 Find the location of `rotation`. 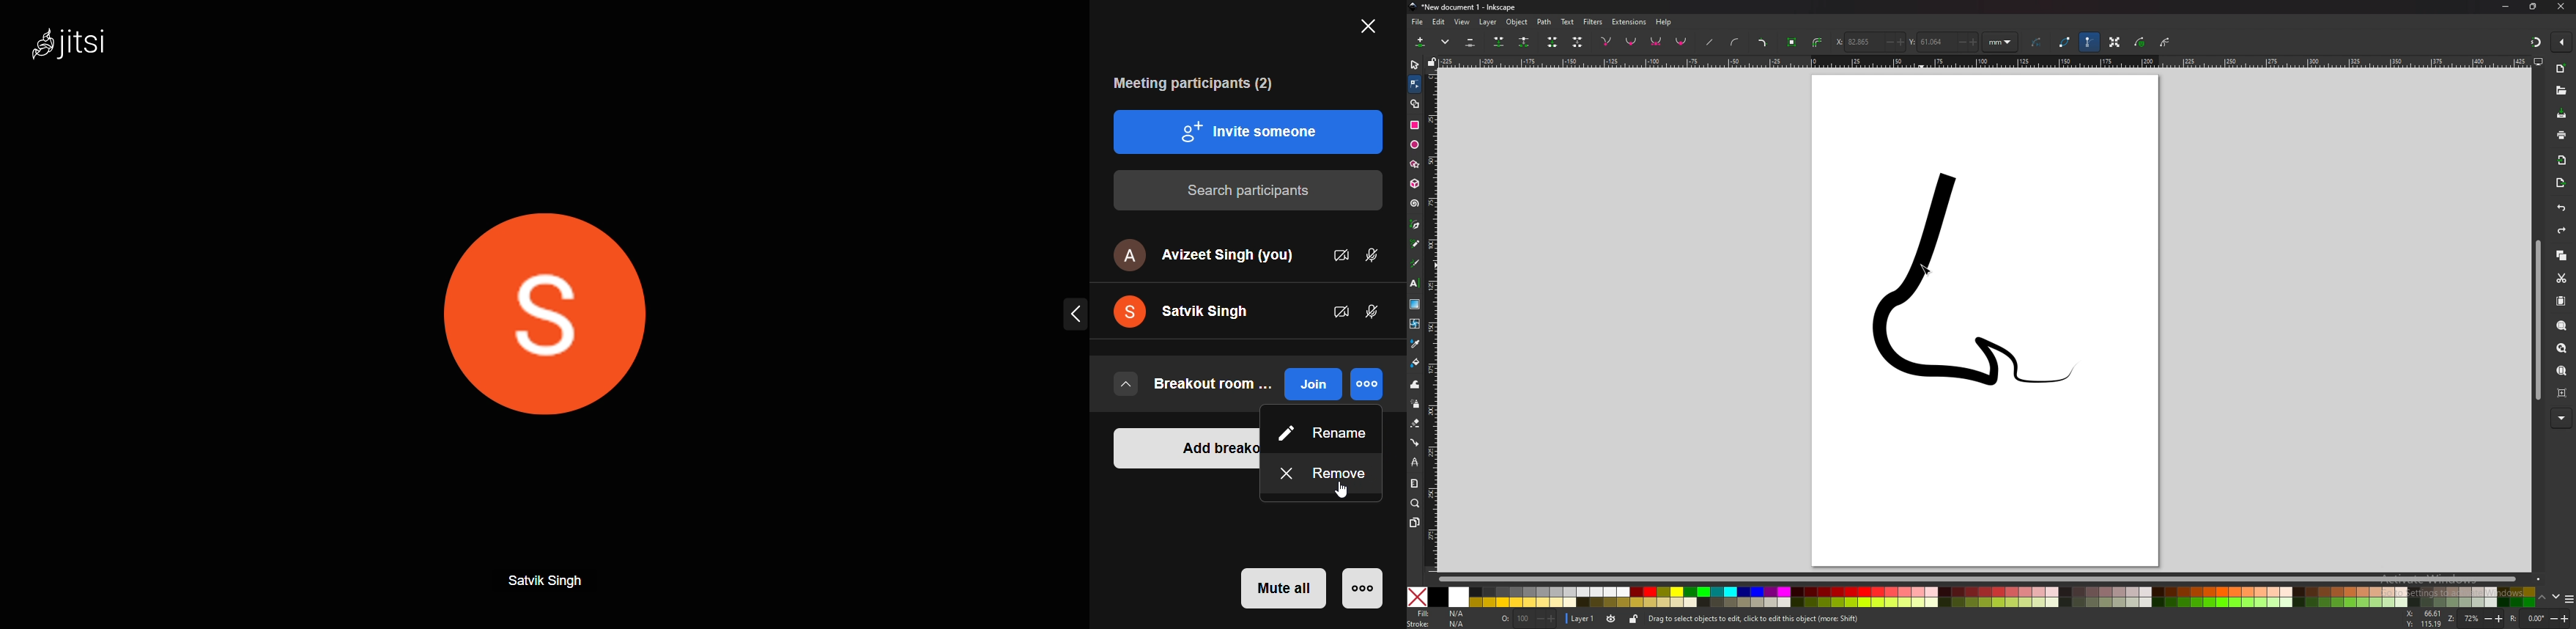

rotation is located at coordinates (2540, 618).